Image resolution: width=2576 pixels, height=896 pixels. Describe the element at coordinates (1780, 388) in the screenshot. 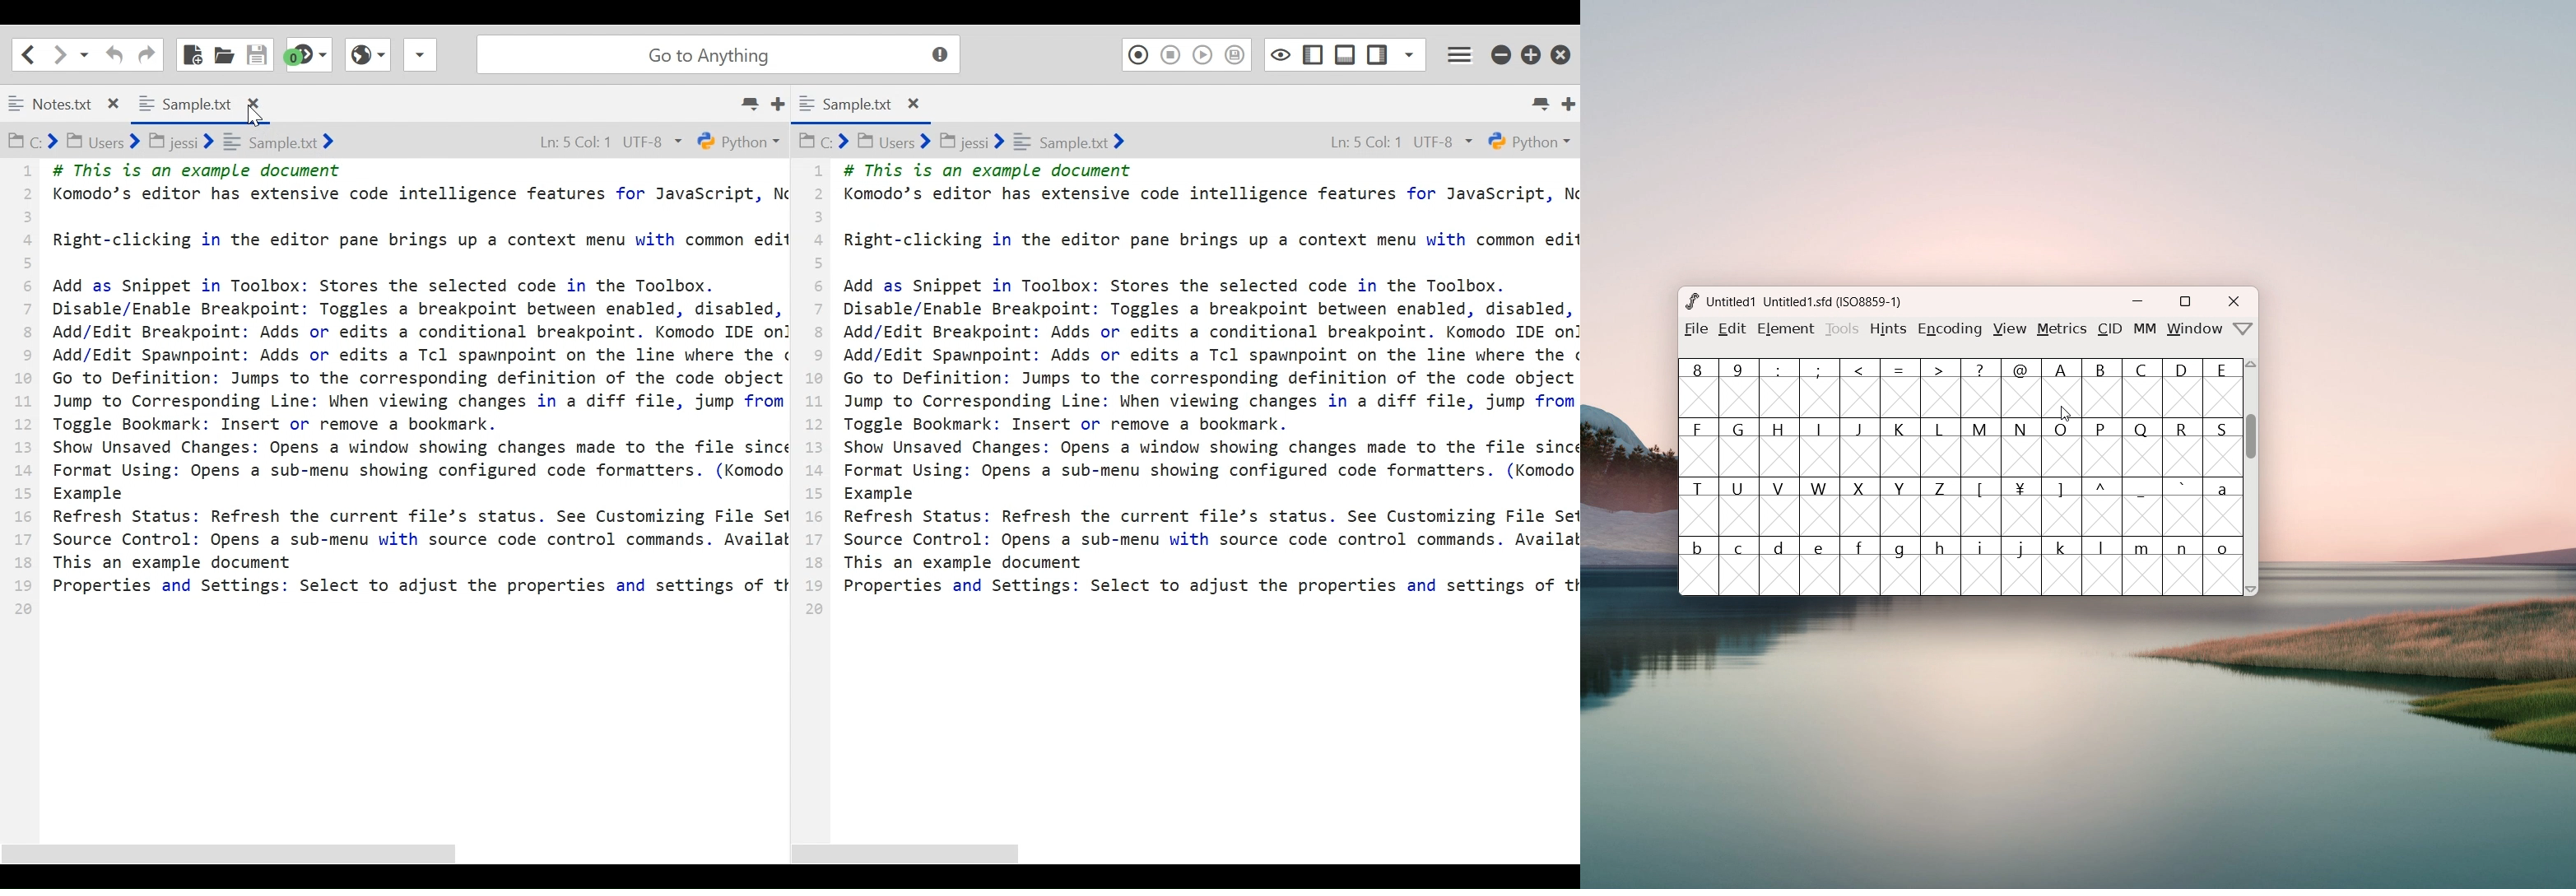

I see `:` at that location.